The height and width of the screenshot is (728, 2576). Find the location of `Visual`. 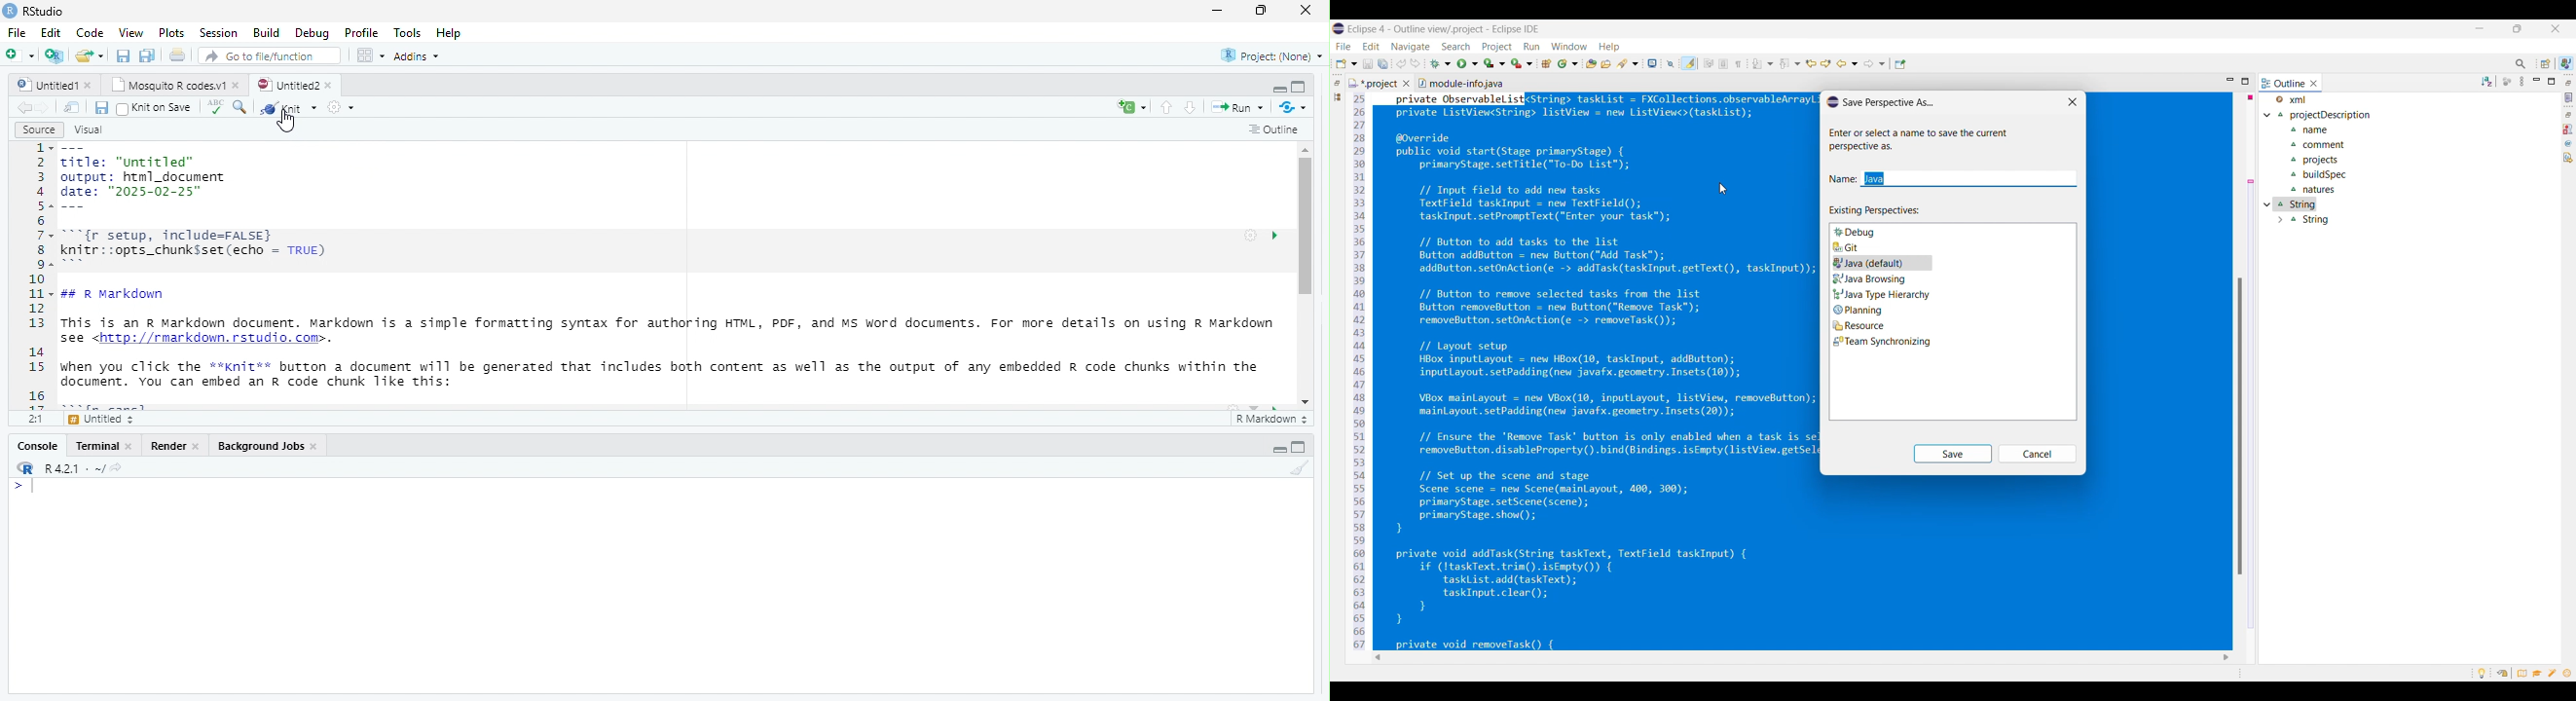

Visual is located at coordinates (90, 130).